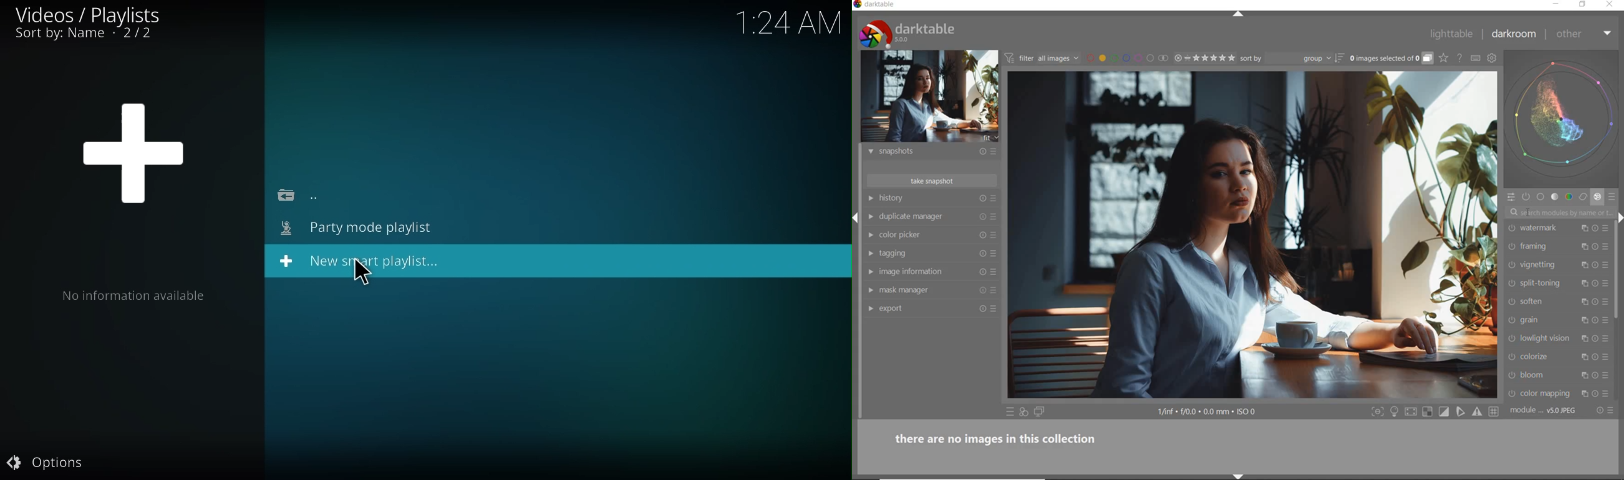 Image resolution: width=1624 pixels, height=504 pixels. What do you see at coordinates (1495, 411) in the screenshot?
I see `Toggle guide lines` at bounding box center [1495, 411].